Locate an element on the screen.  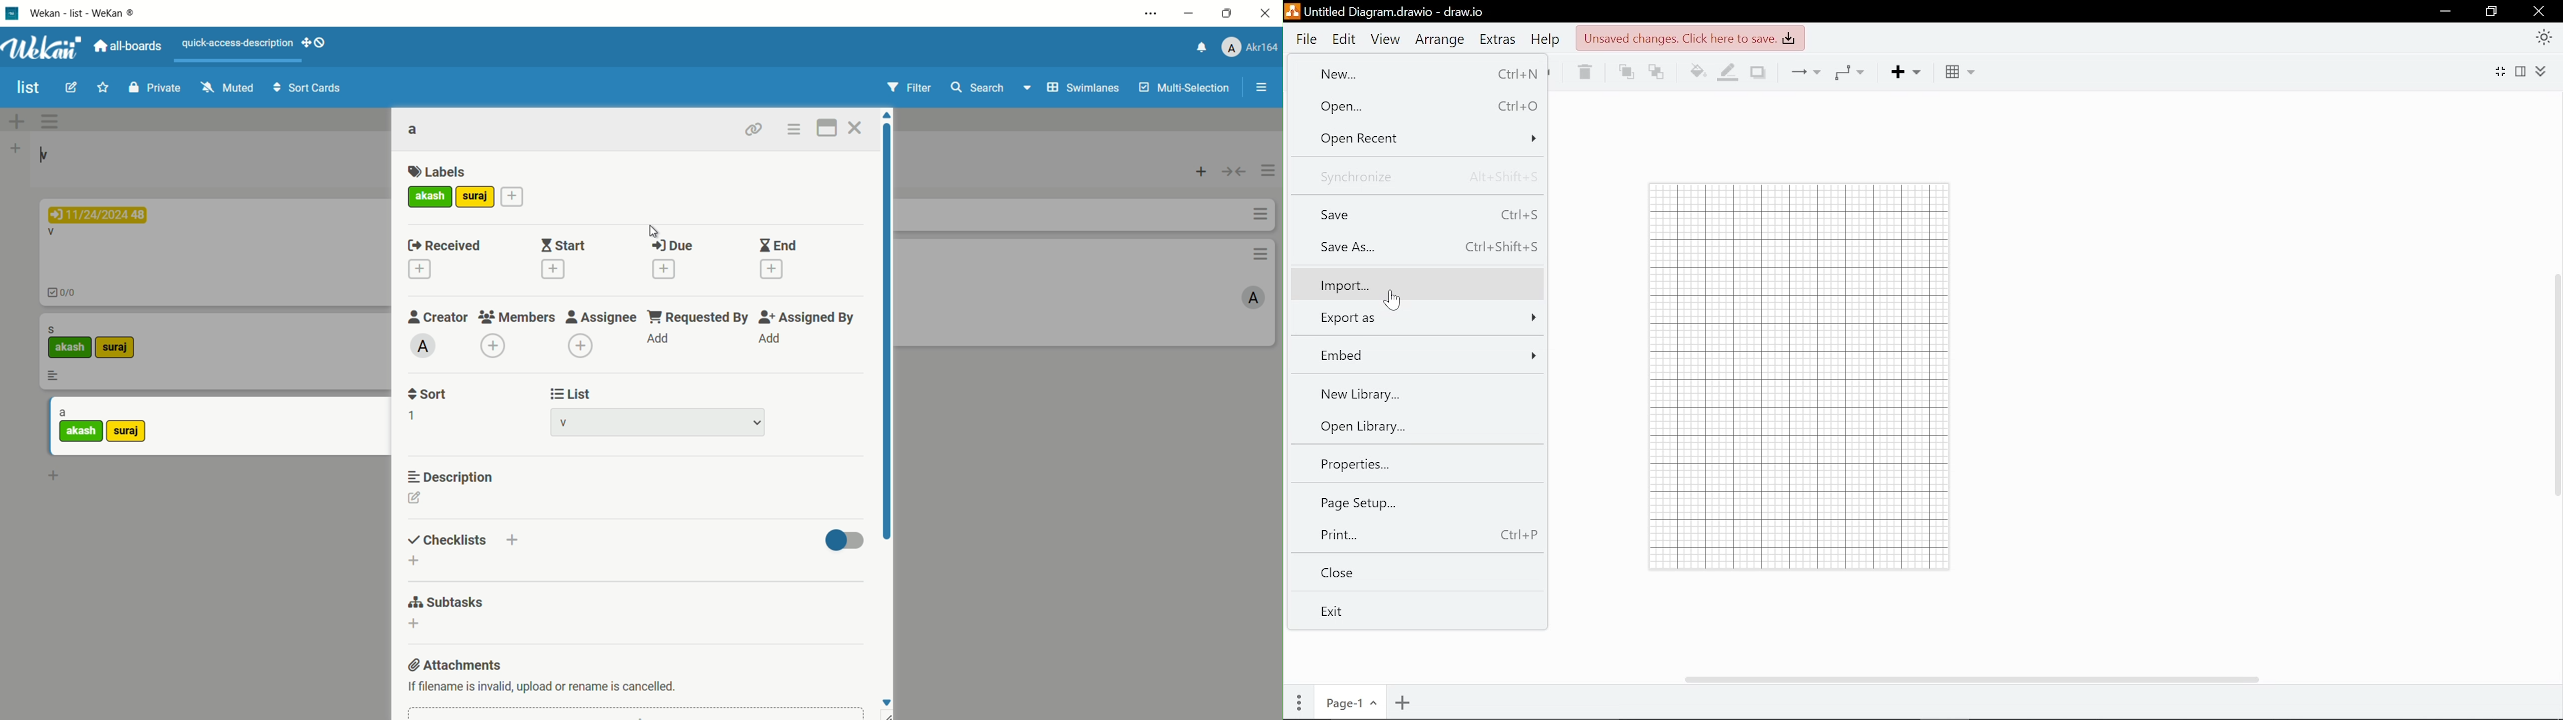
attachments is located at coordinates (458, 663).